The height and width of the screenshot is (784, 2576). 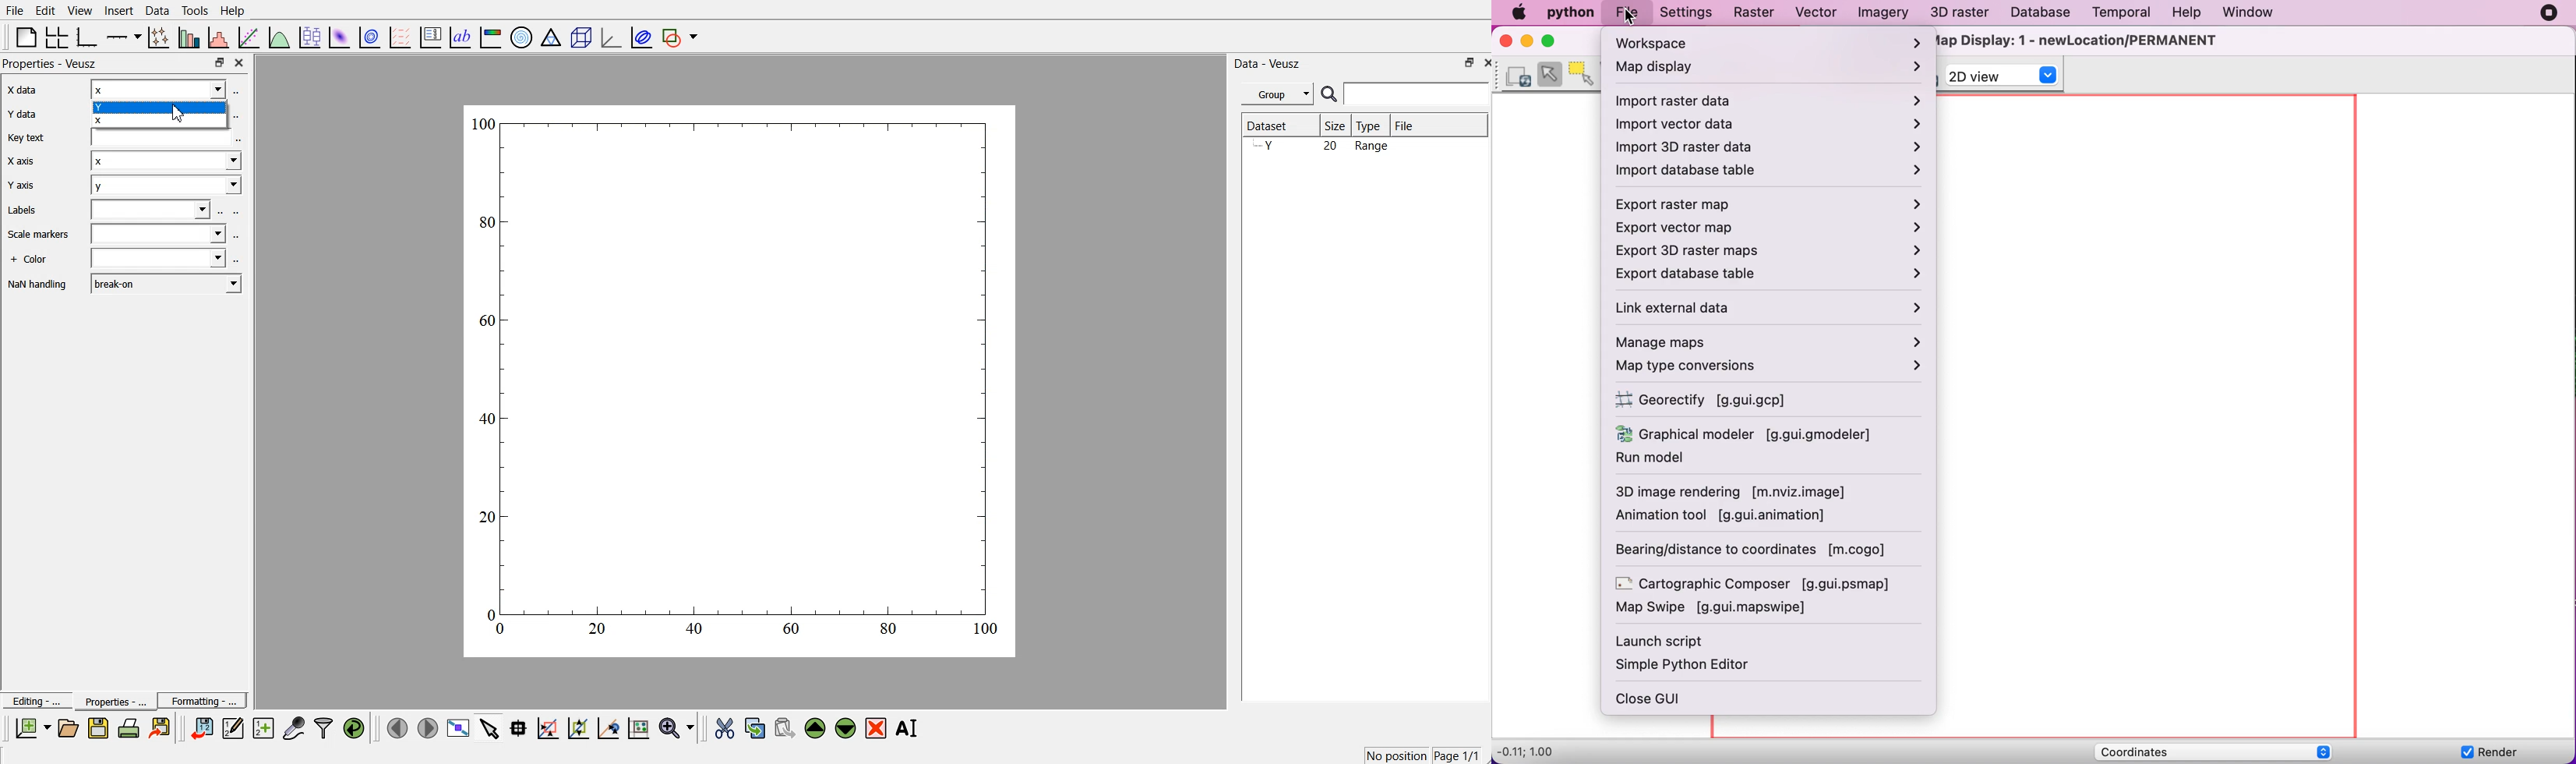 What do you see at coordinates (492, 36) in the screenshot?
I see `image color bar` at bounding box center [492, 36].